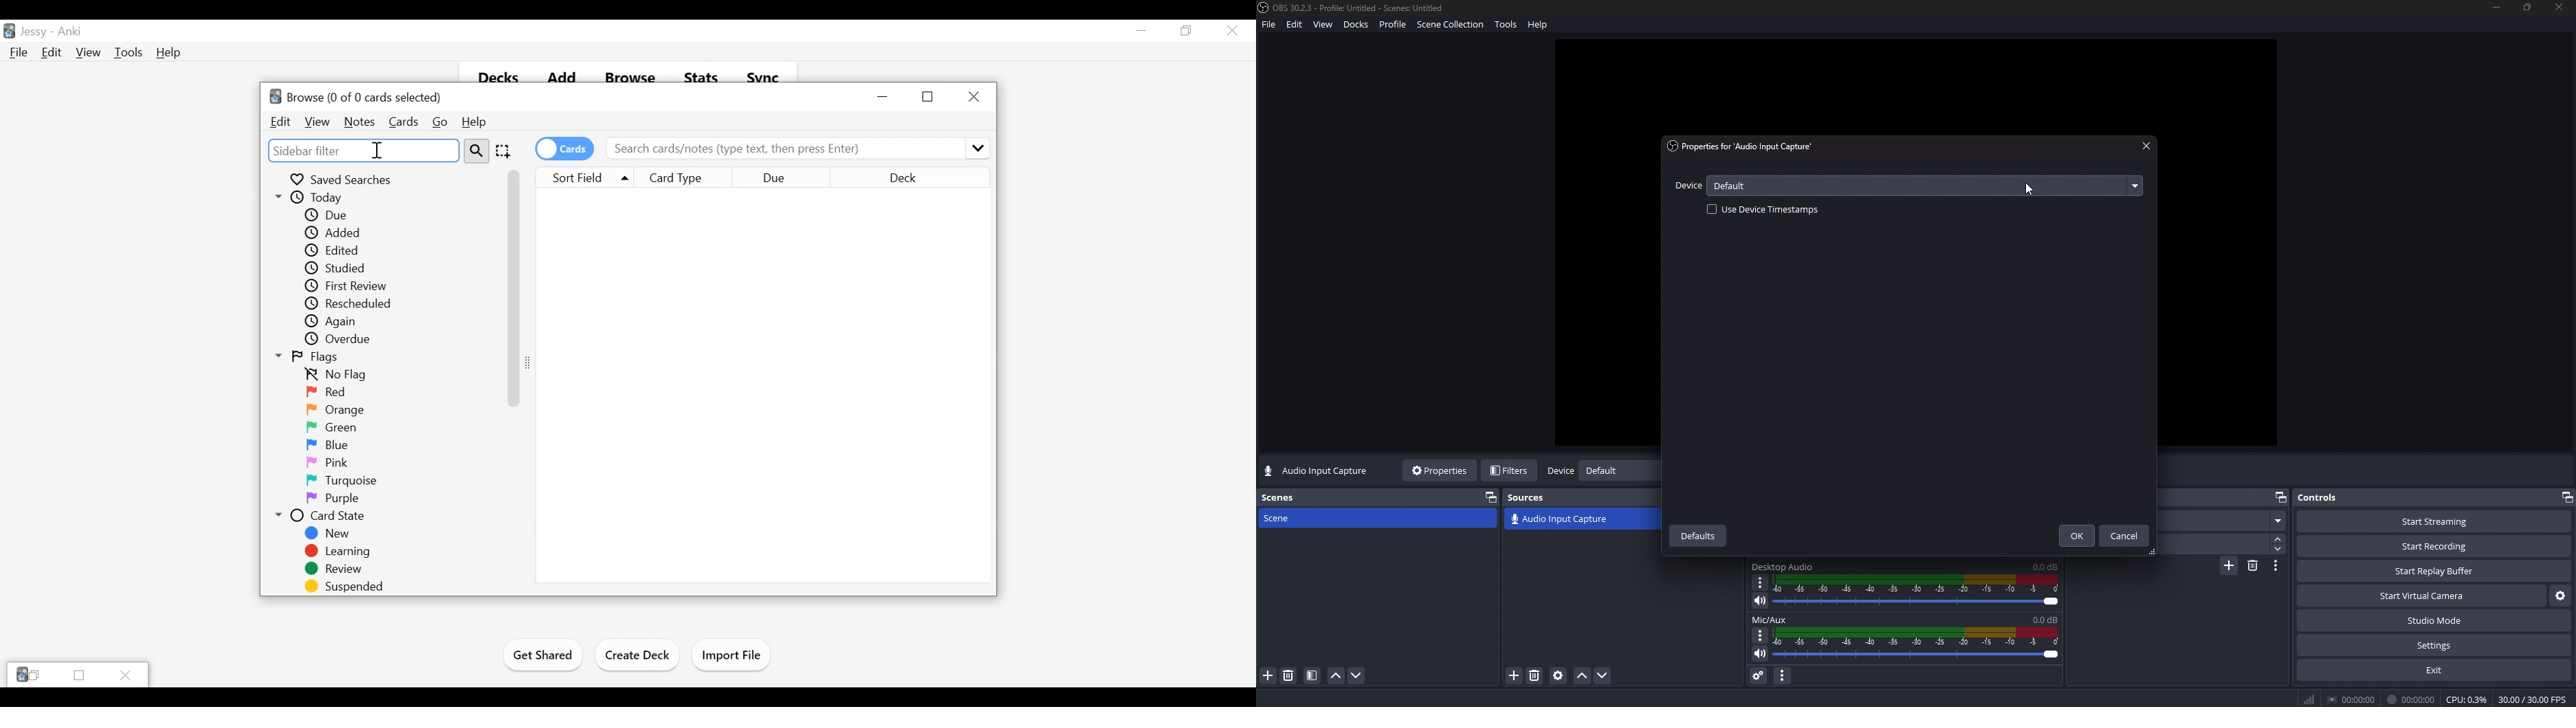 Image resolution: width=2576 pixels, height=728 pixels. What do you see at coordinates (333, 569) in the screenshot?
I see `Review` at bounding box center [333, 569].